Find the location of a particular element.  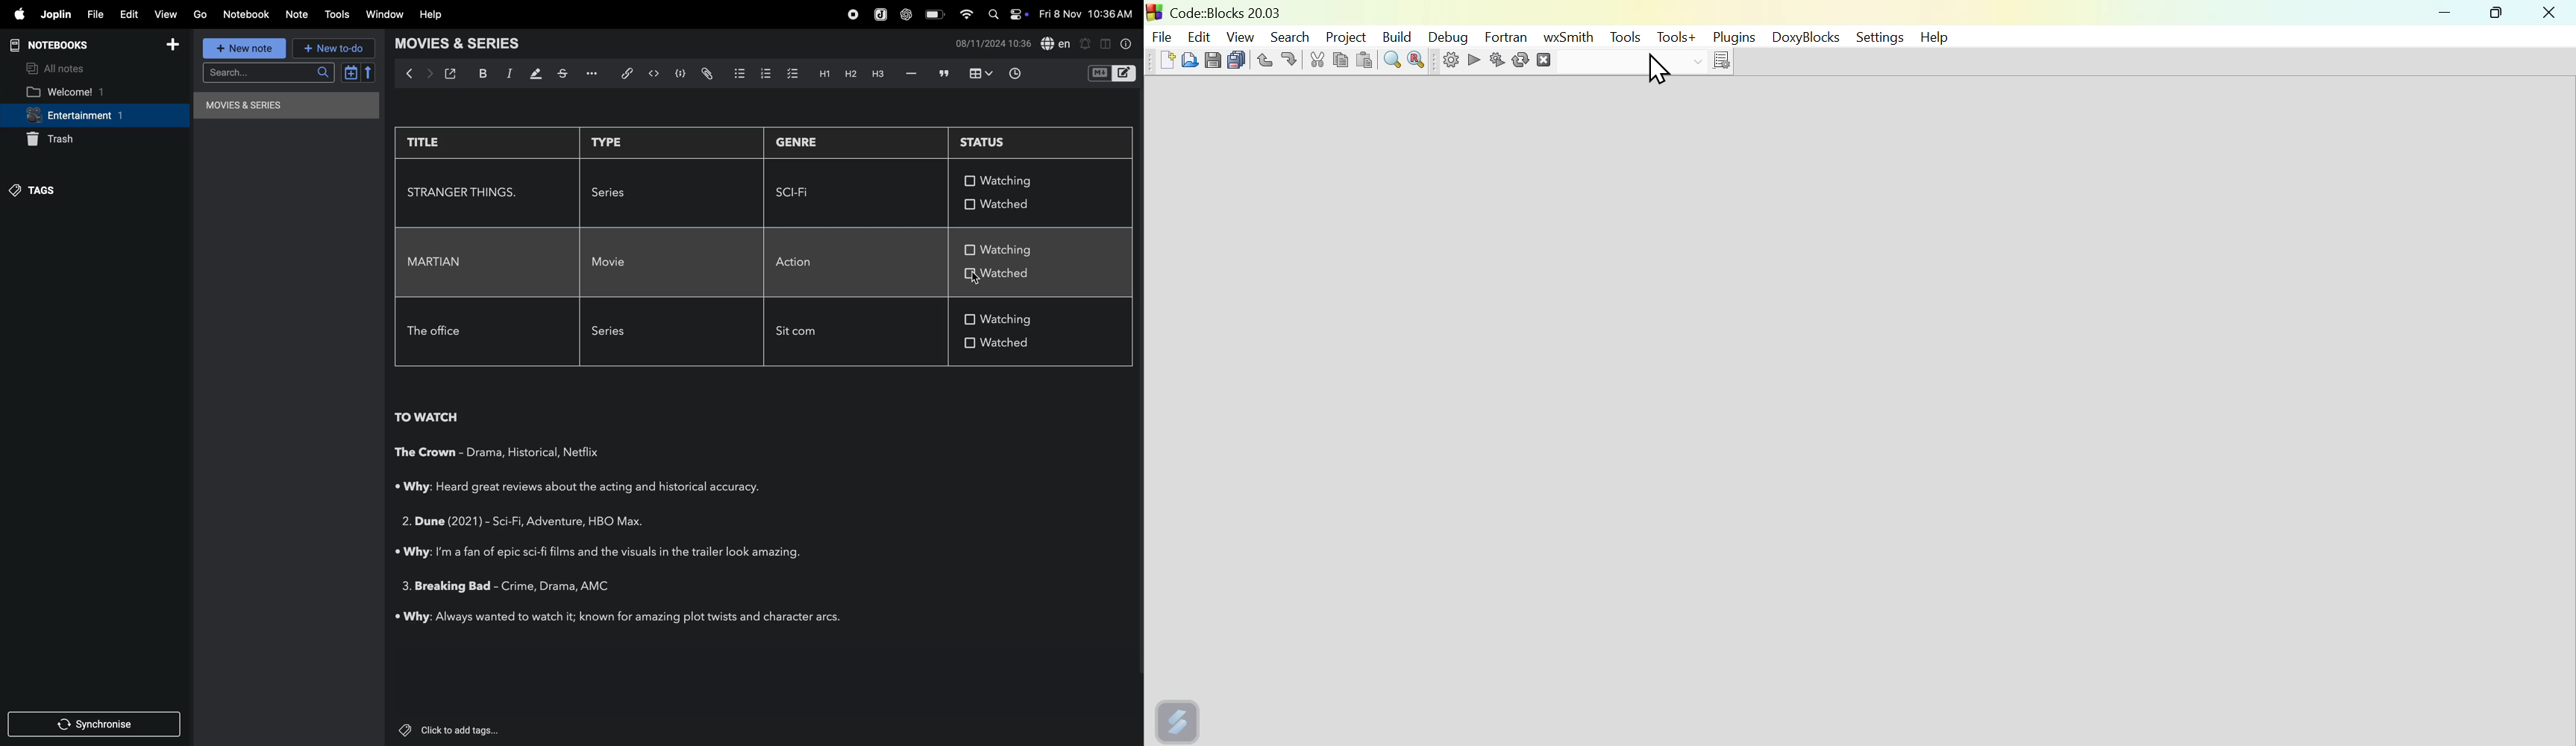

info is located at coordinates (1128, 45).